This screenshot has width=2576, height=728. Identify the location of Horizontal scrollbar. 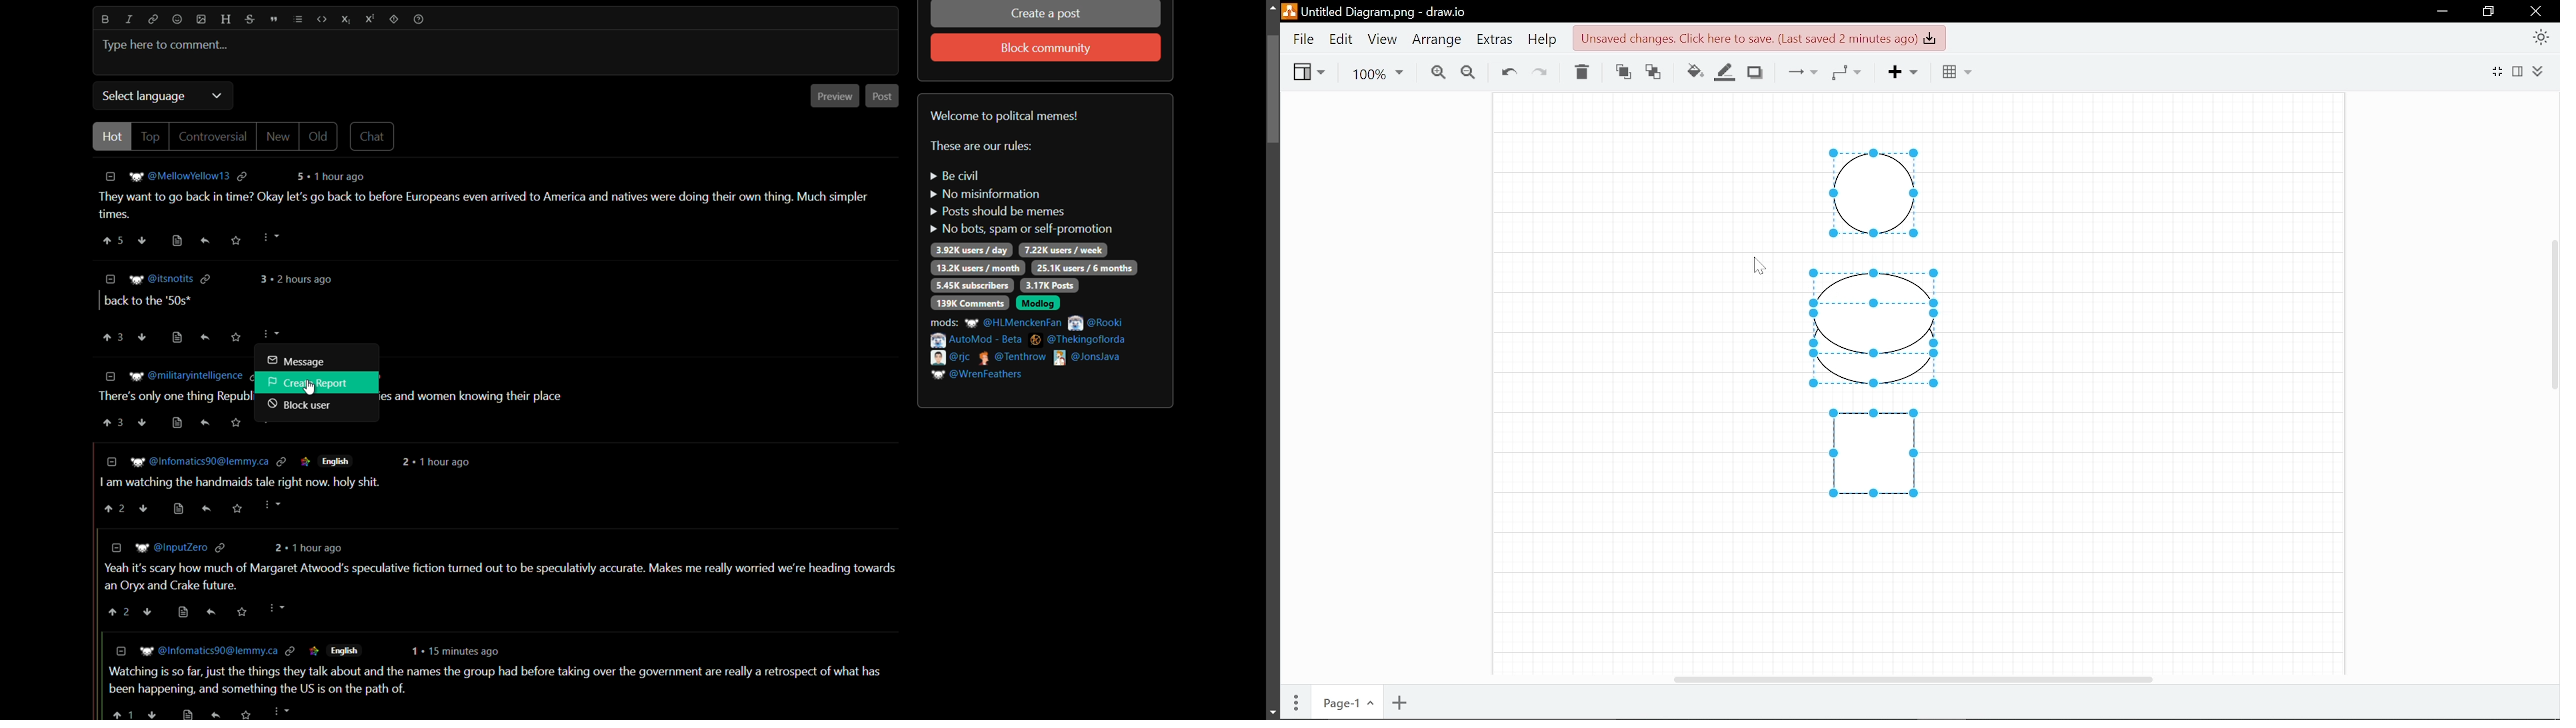
(1914, 679).